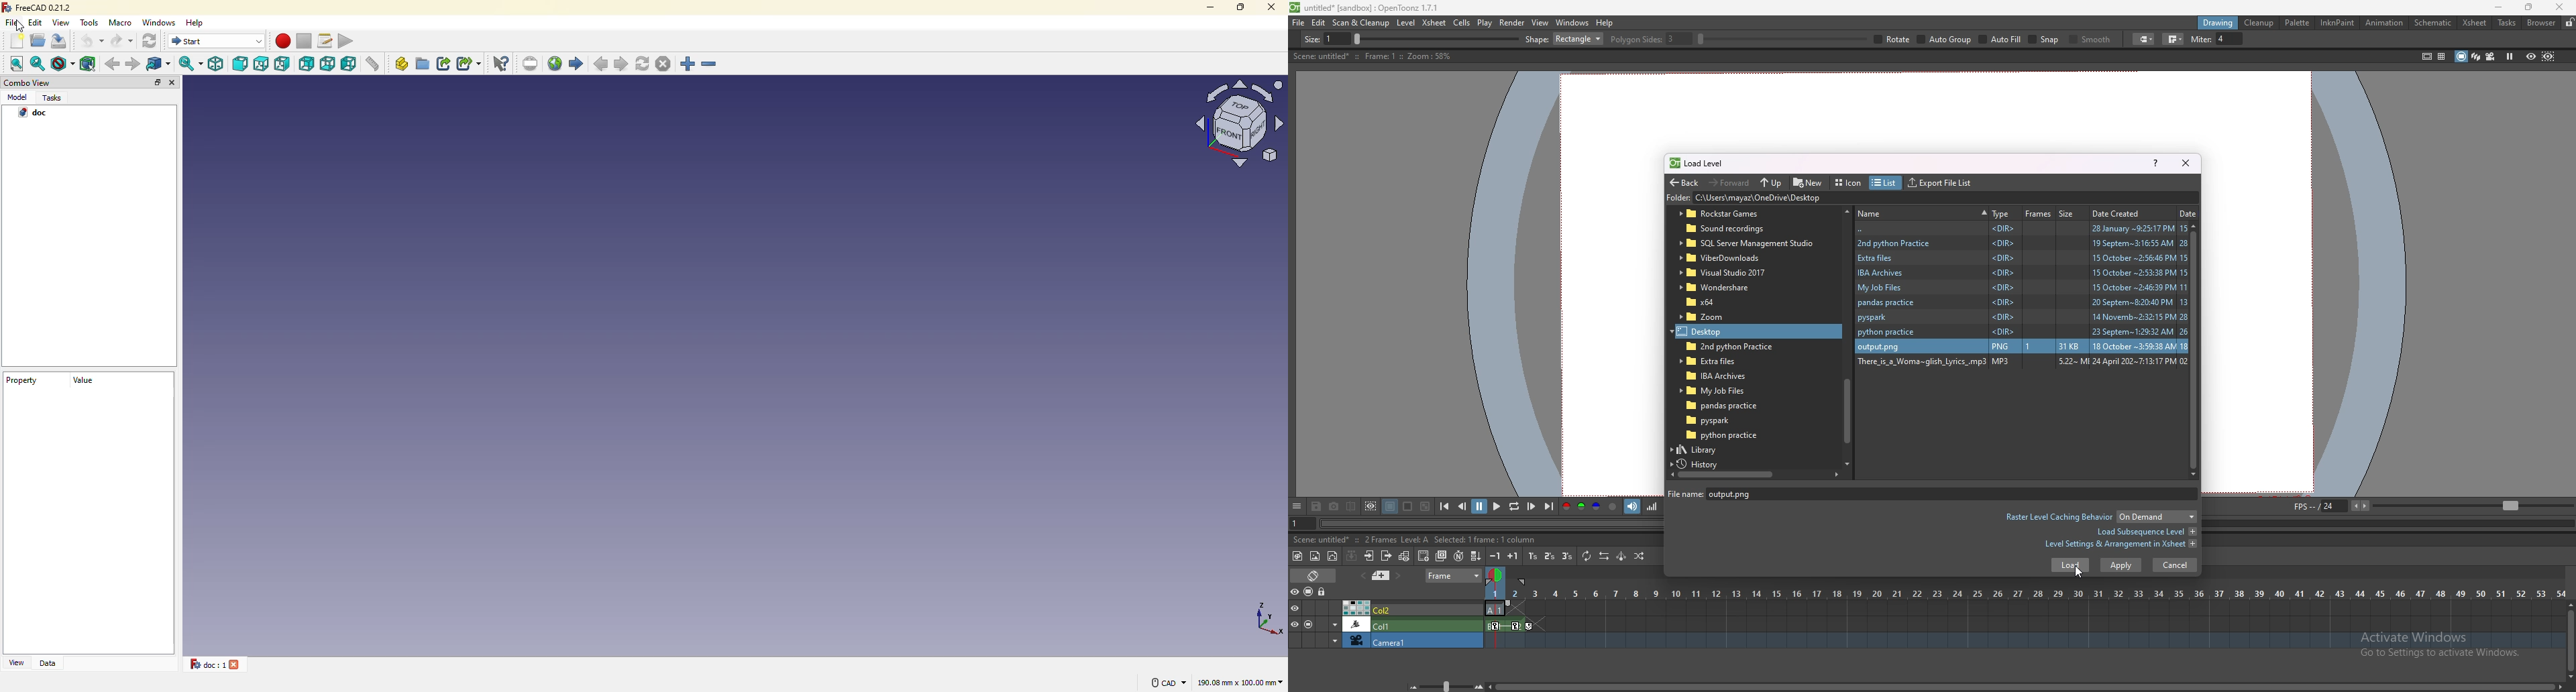  I want to click on combo view, so click(27, 83).